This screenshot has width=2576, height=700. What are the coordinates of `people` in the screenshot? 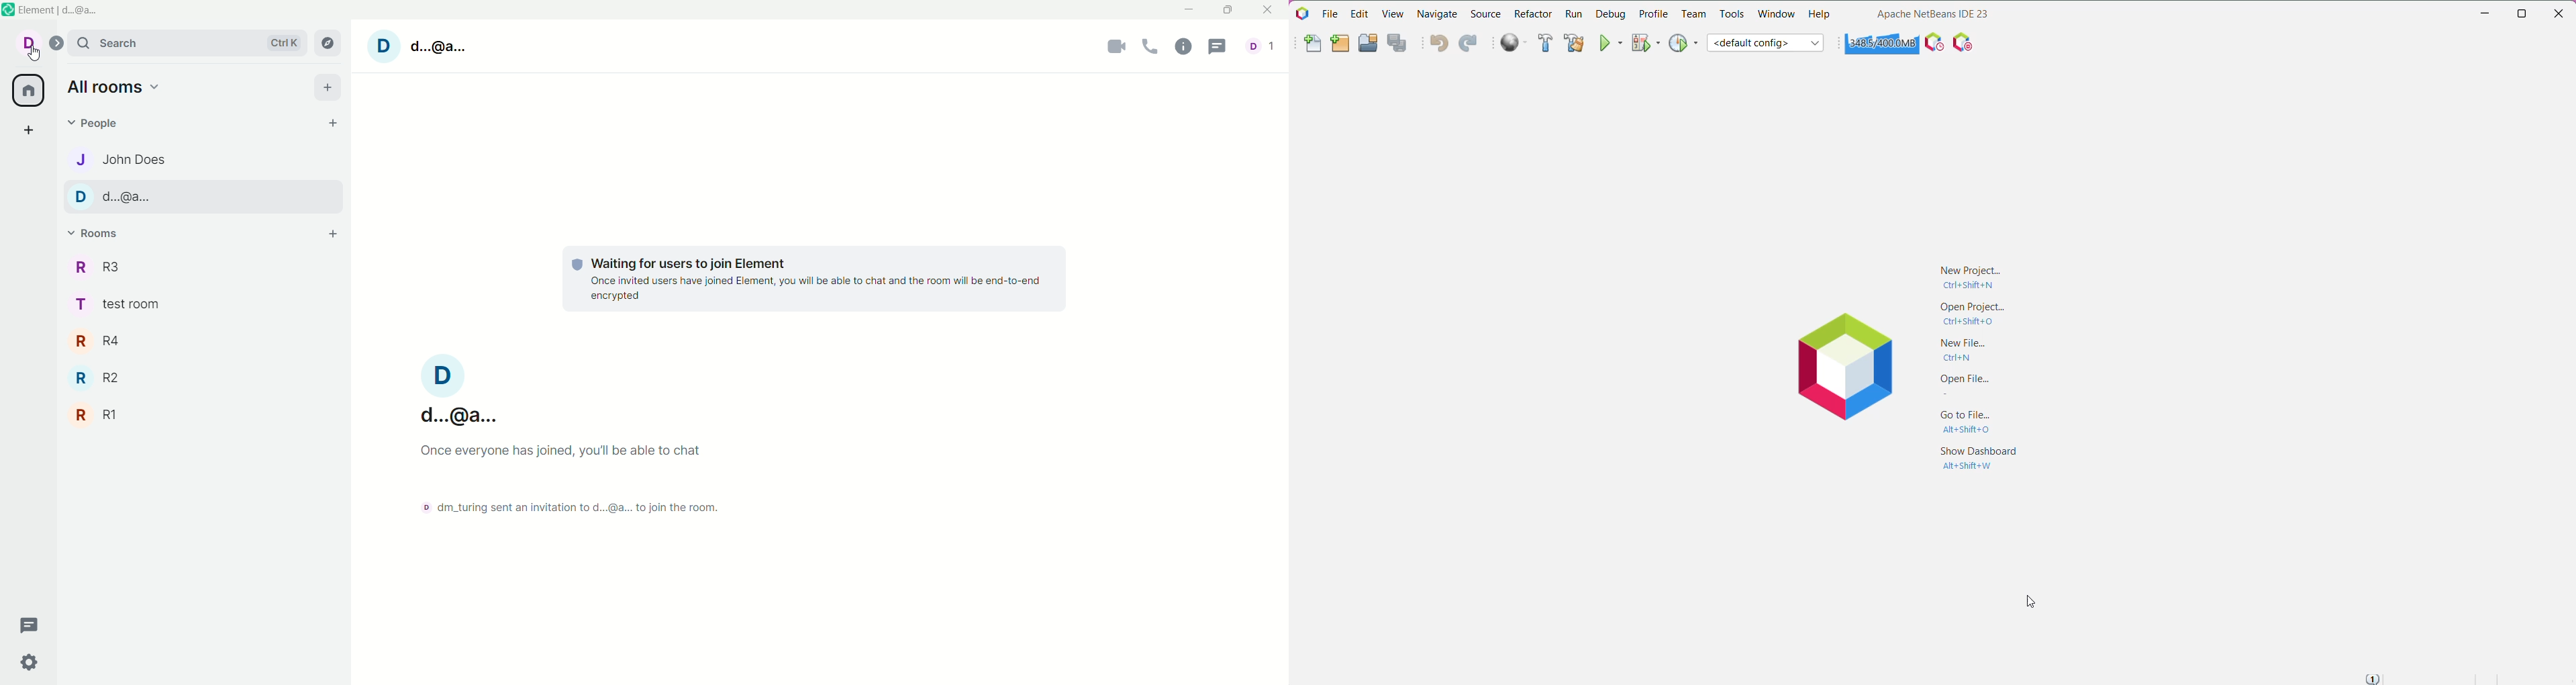 It's located at (102, 124).